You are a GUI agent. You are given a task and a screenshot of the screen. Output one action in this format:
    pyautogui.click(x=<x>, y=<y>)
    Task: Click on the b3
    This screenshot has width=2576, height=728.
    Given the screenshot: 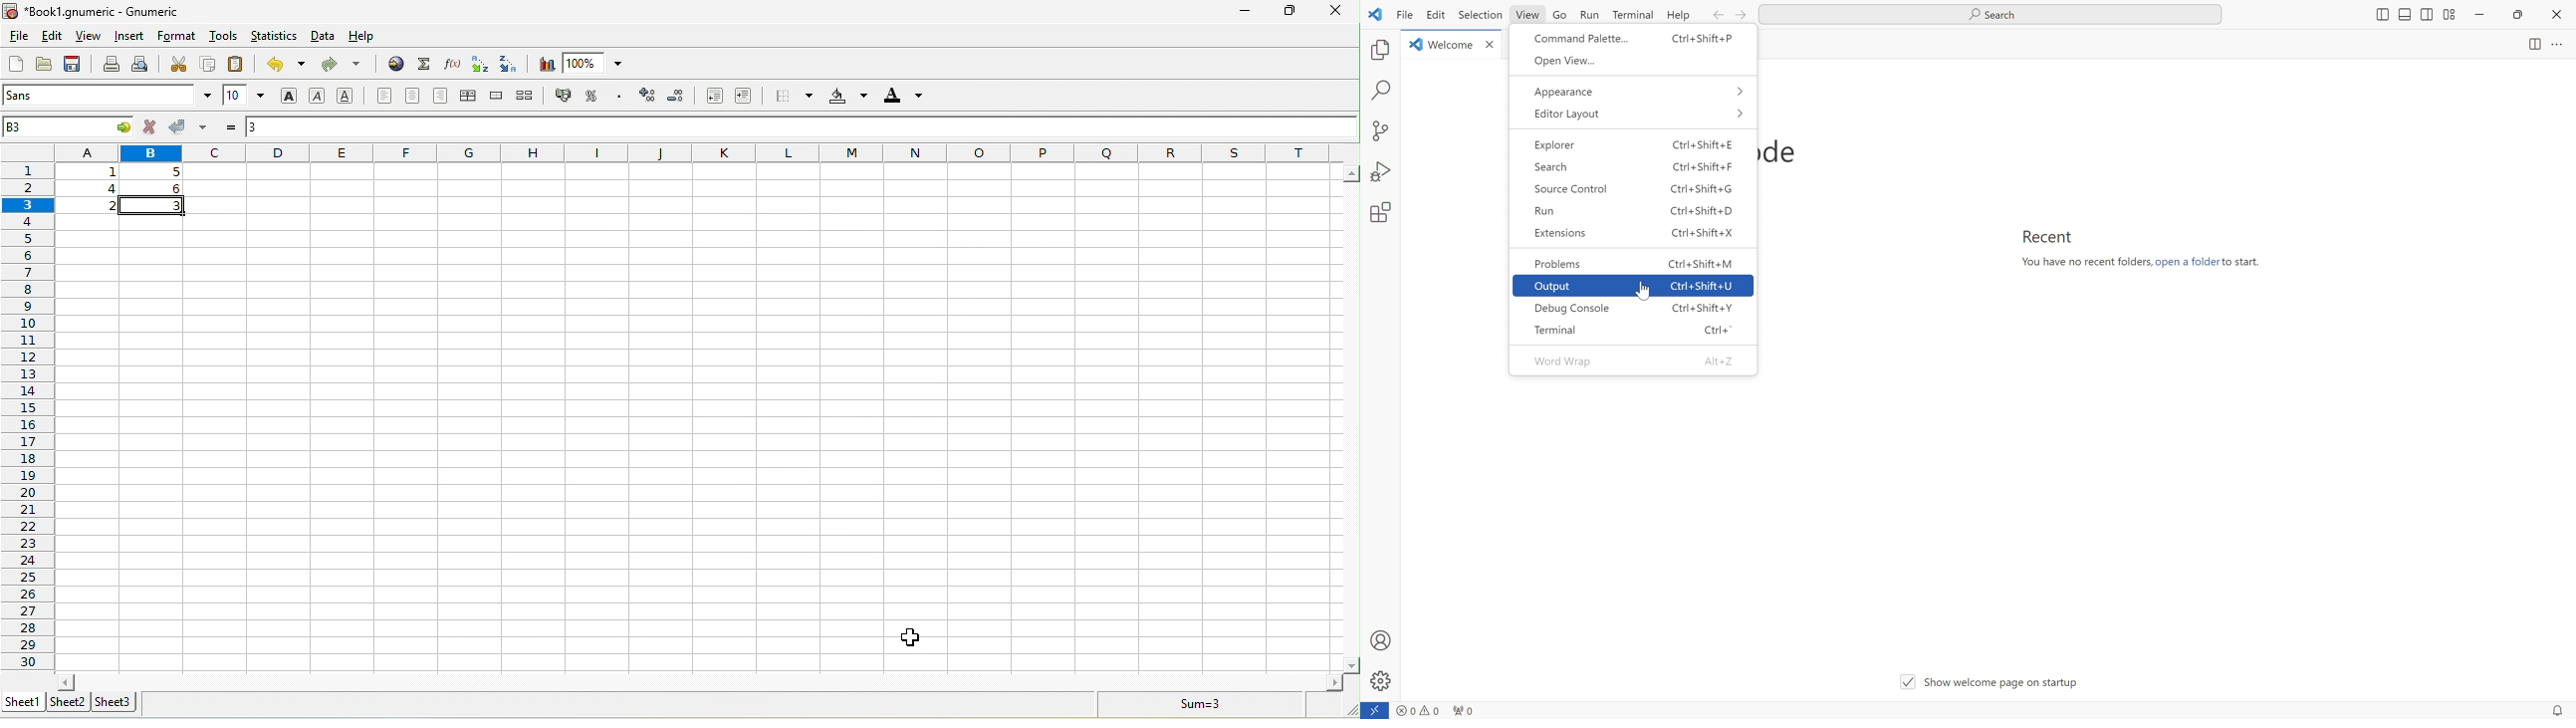 What is the action you would take?
    pyautogui.click(x=66, y=126)
    